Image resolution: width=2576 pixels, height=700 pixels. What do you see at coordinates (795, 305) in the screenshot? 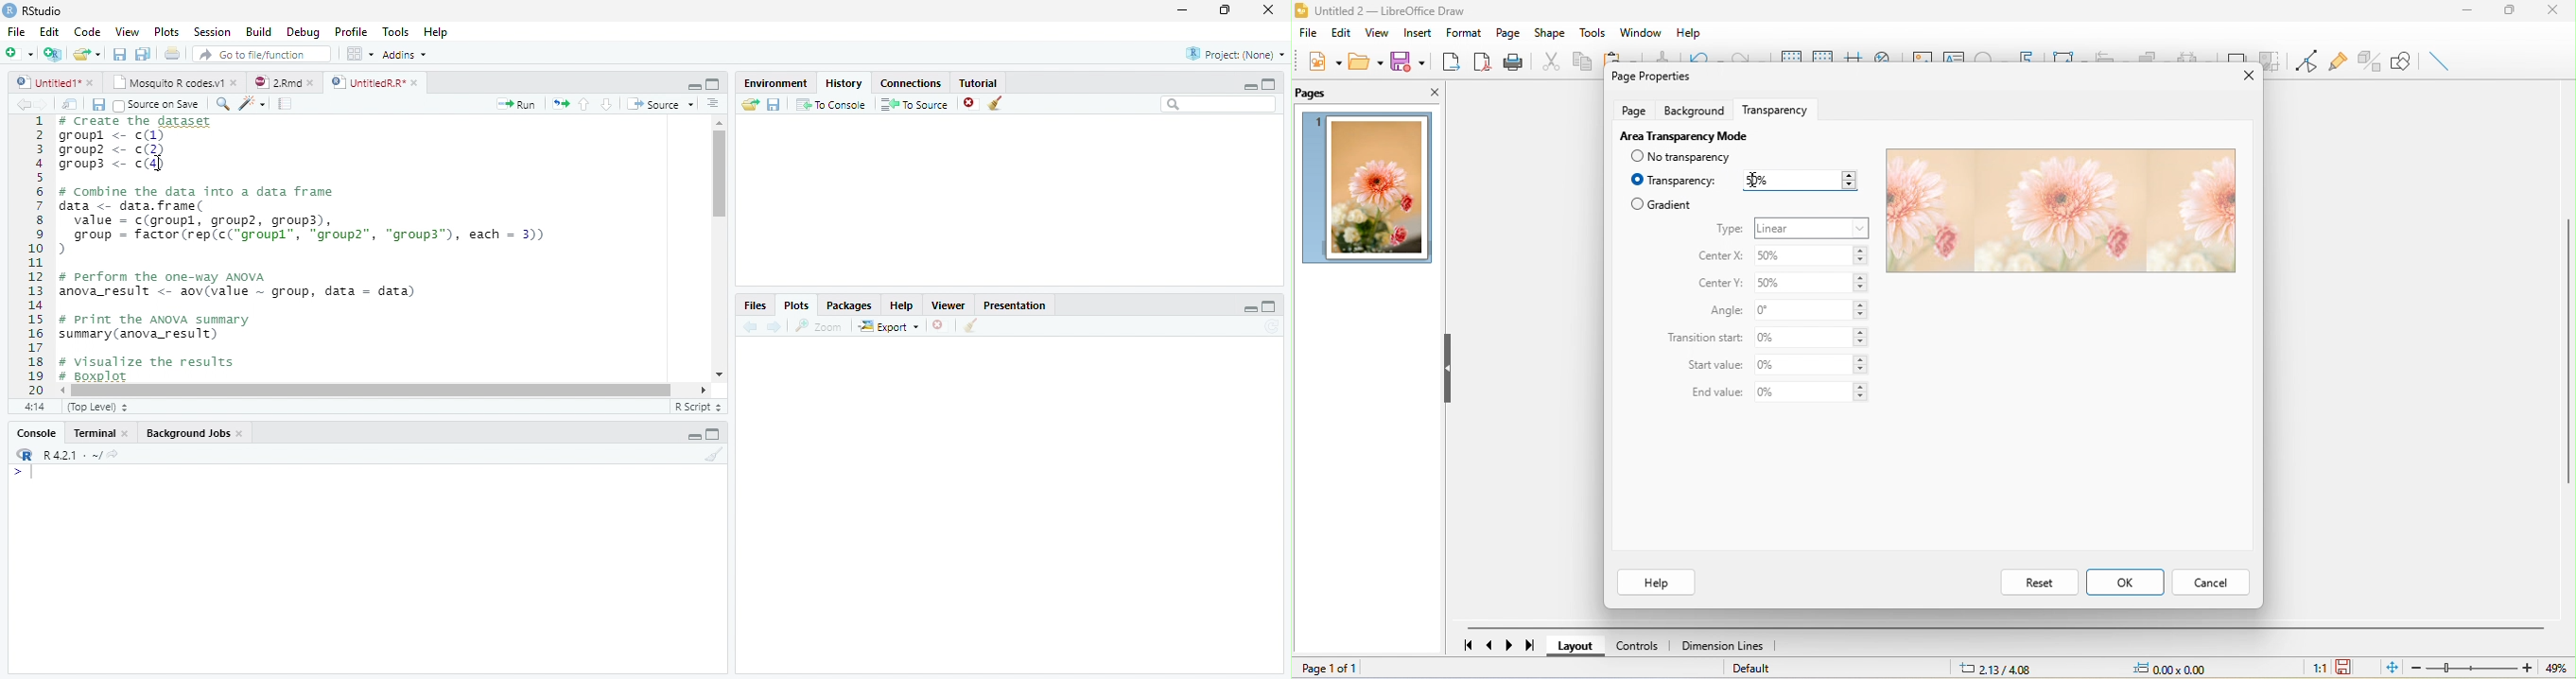
I see `Plots` at bounding box center [795, 305].